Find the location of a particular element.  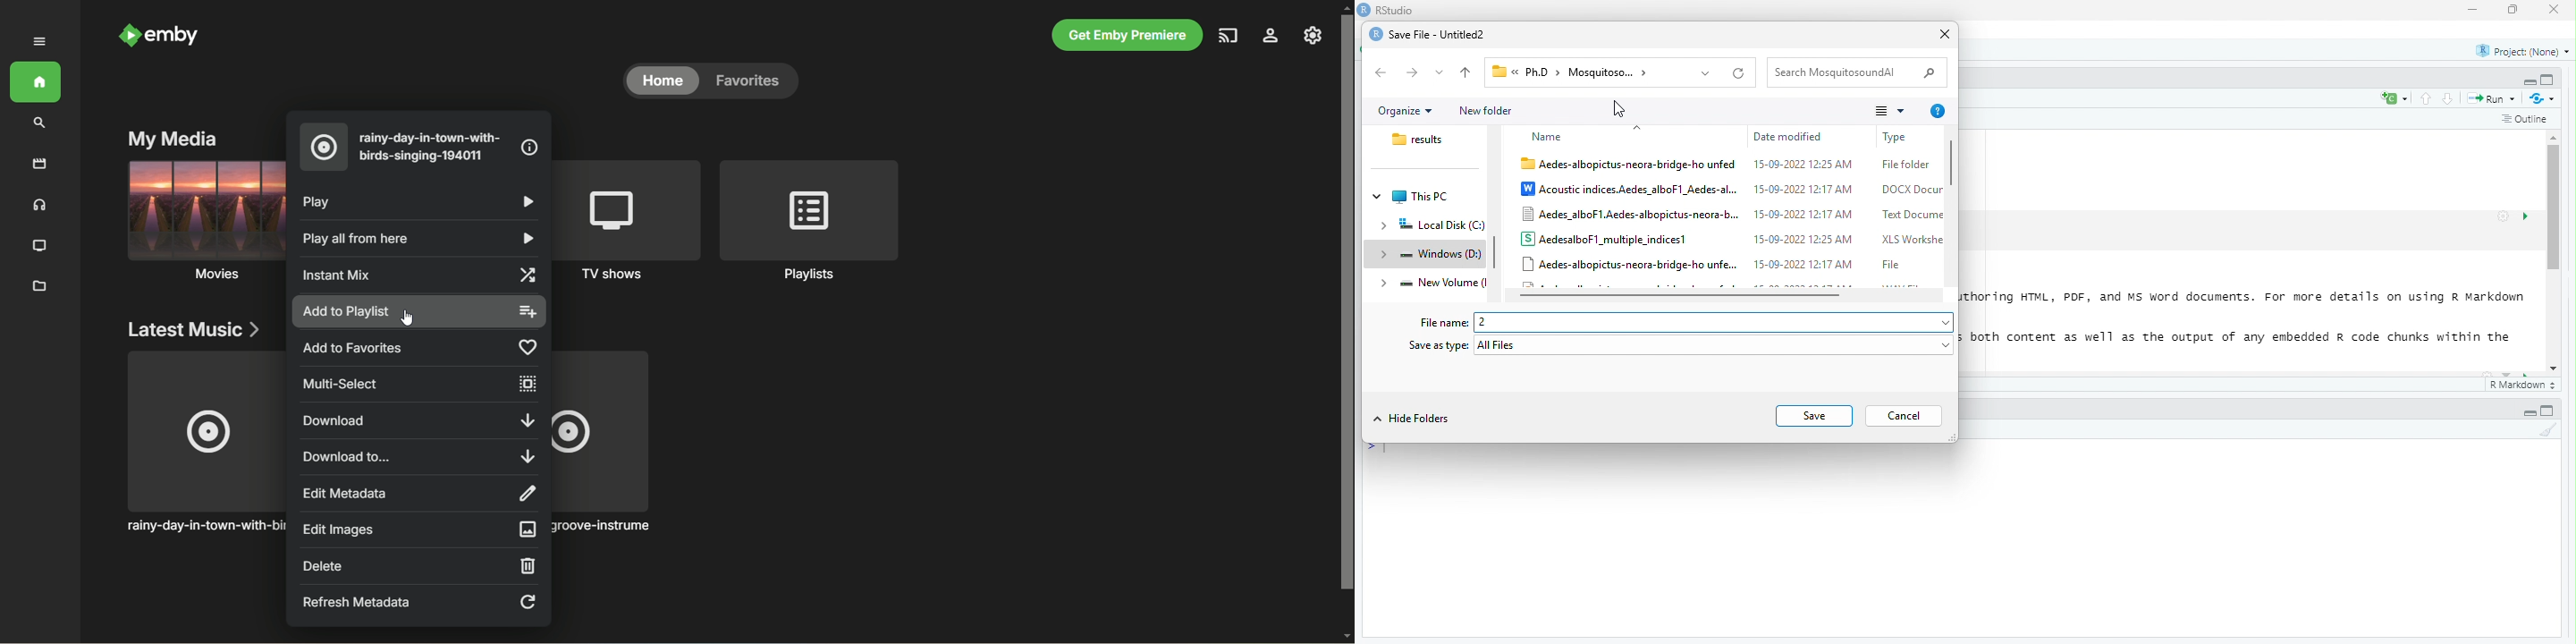

Drop-down  is located at coordinates (1947, 346).